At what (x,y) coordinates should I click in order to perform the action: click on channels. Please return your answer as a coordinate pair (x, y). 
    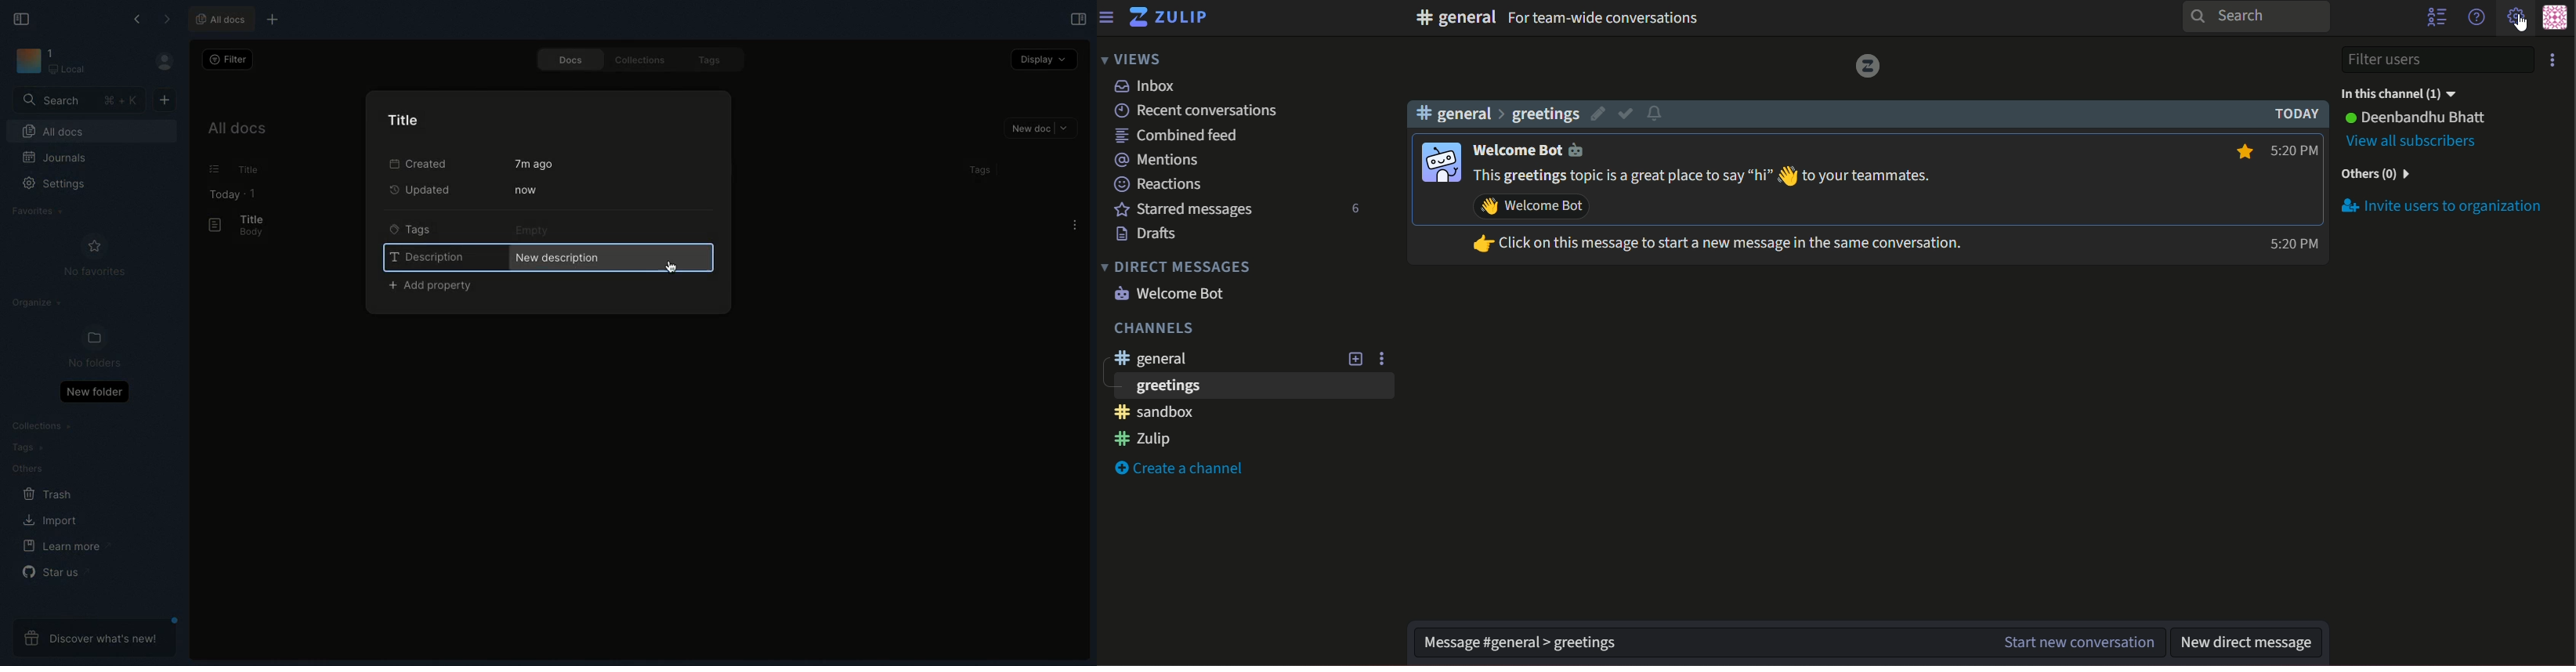
    Looking at the image, I should click on (1496, 113).